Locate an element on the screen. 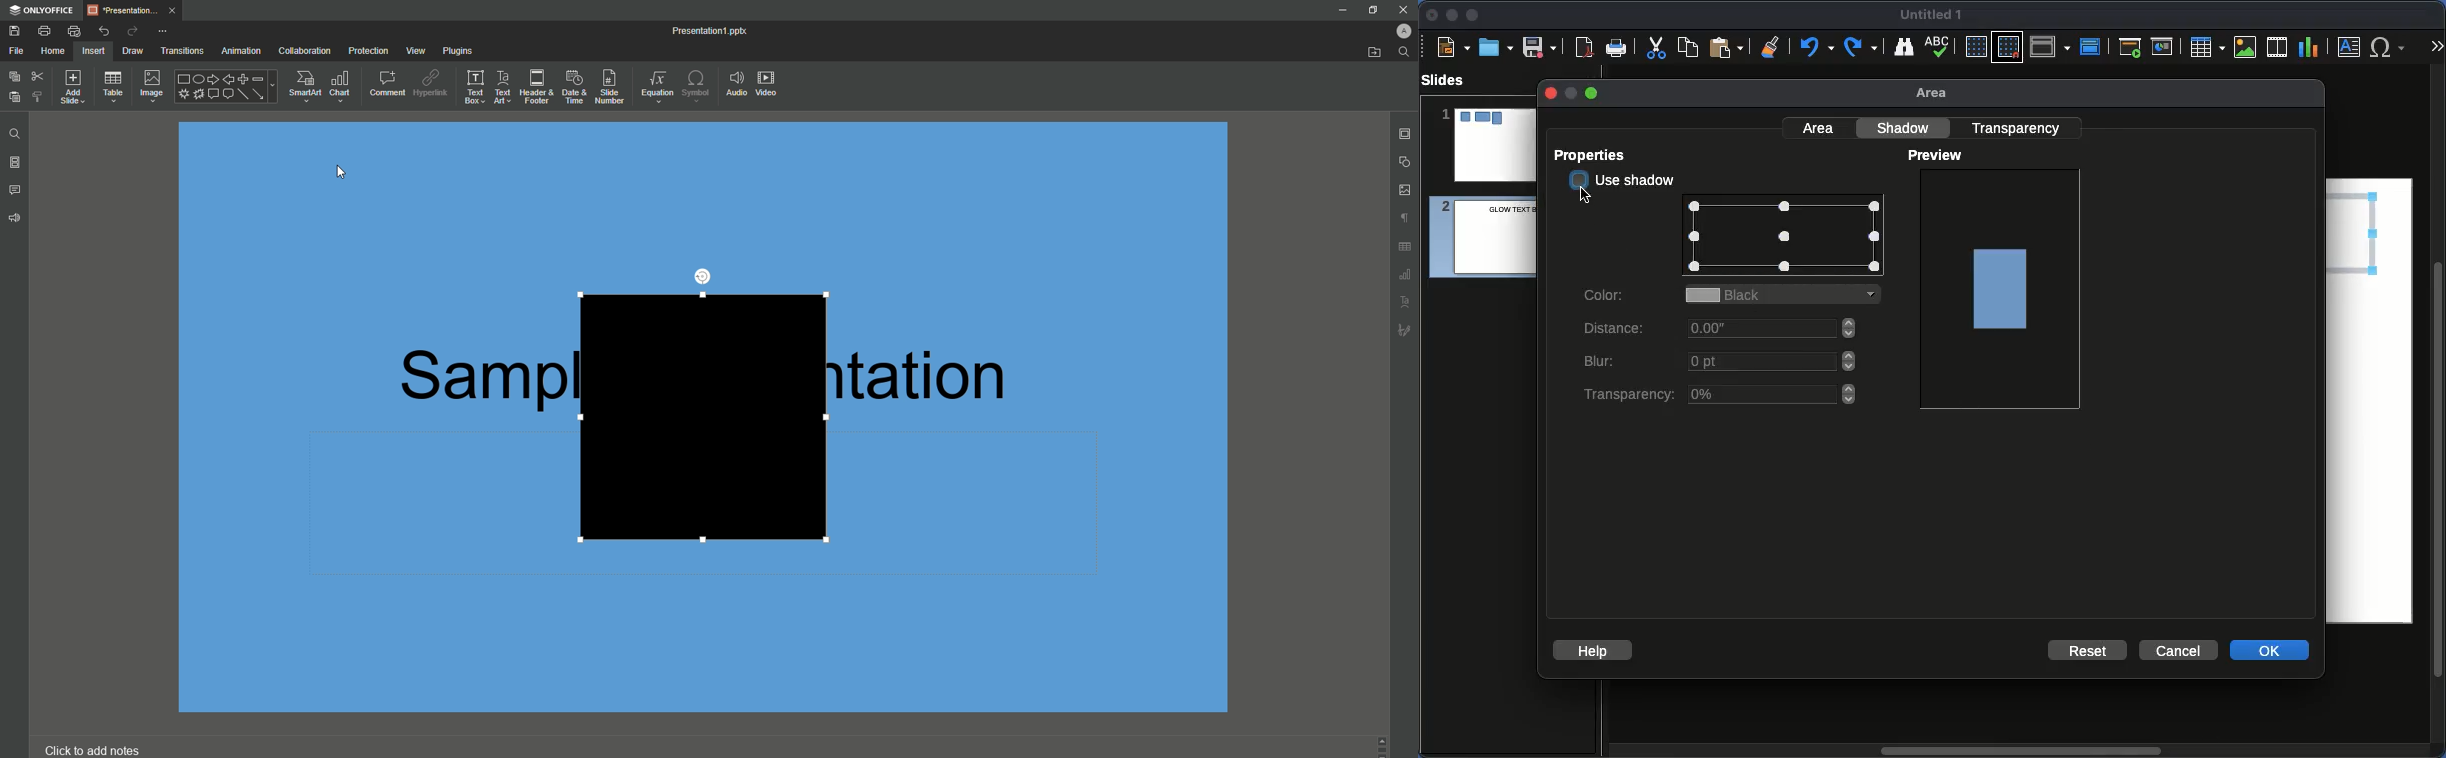 The image size is (2464, 784). Slides is located at coordinates (16, 163).